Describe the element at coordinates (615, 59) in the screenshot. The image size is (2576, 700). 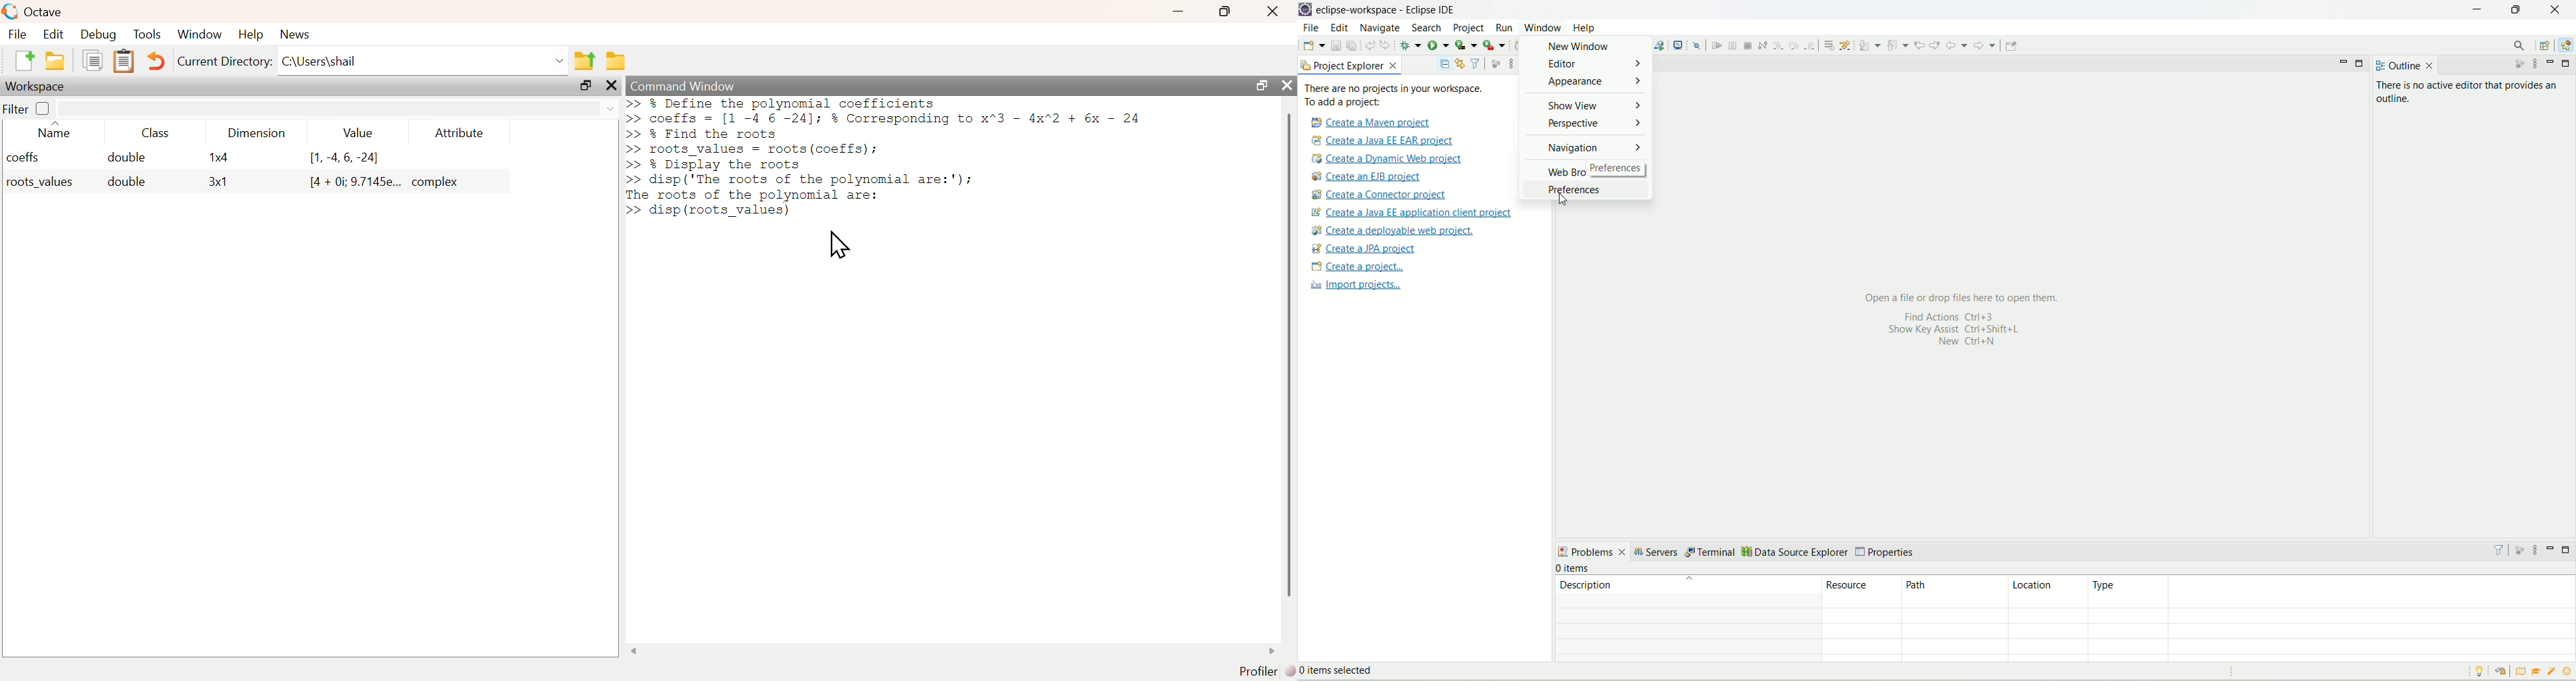
I see `Folder` at that location.